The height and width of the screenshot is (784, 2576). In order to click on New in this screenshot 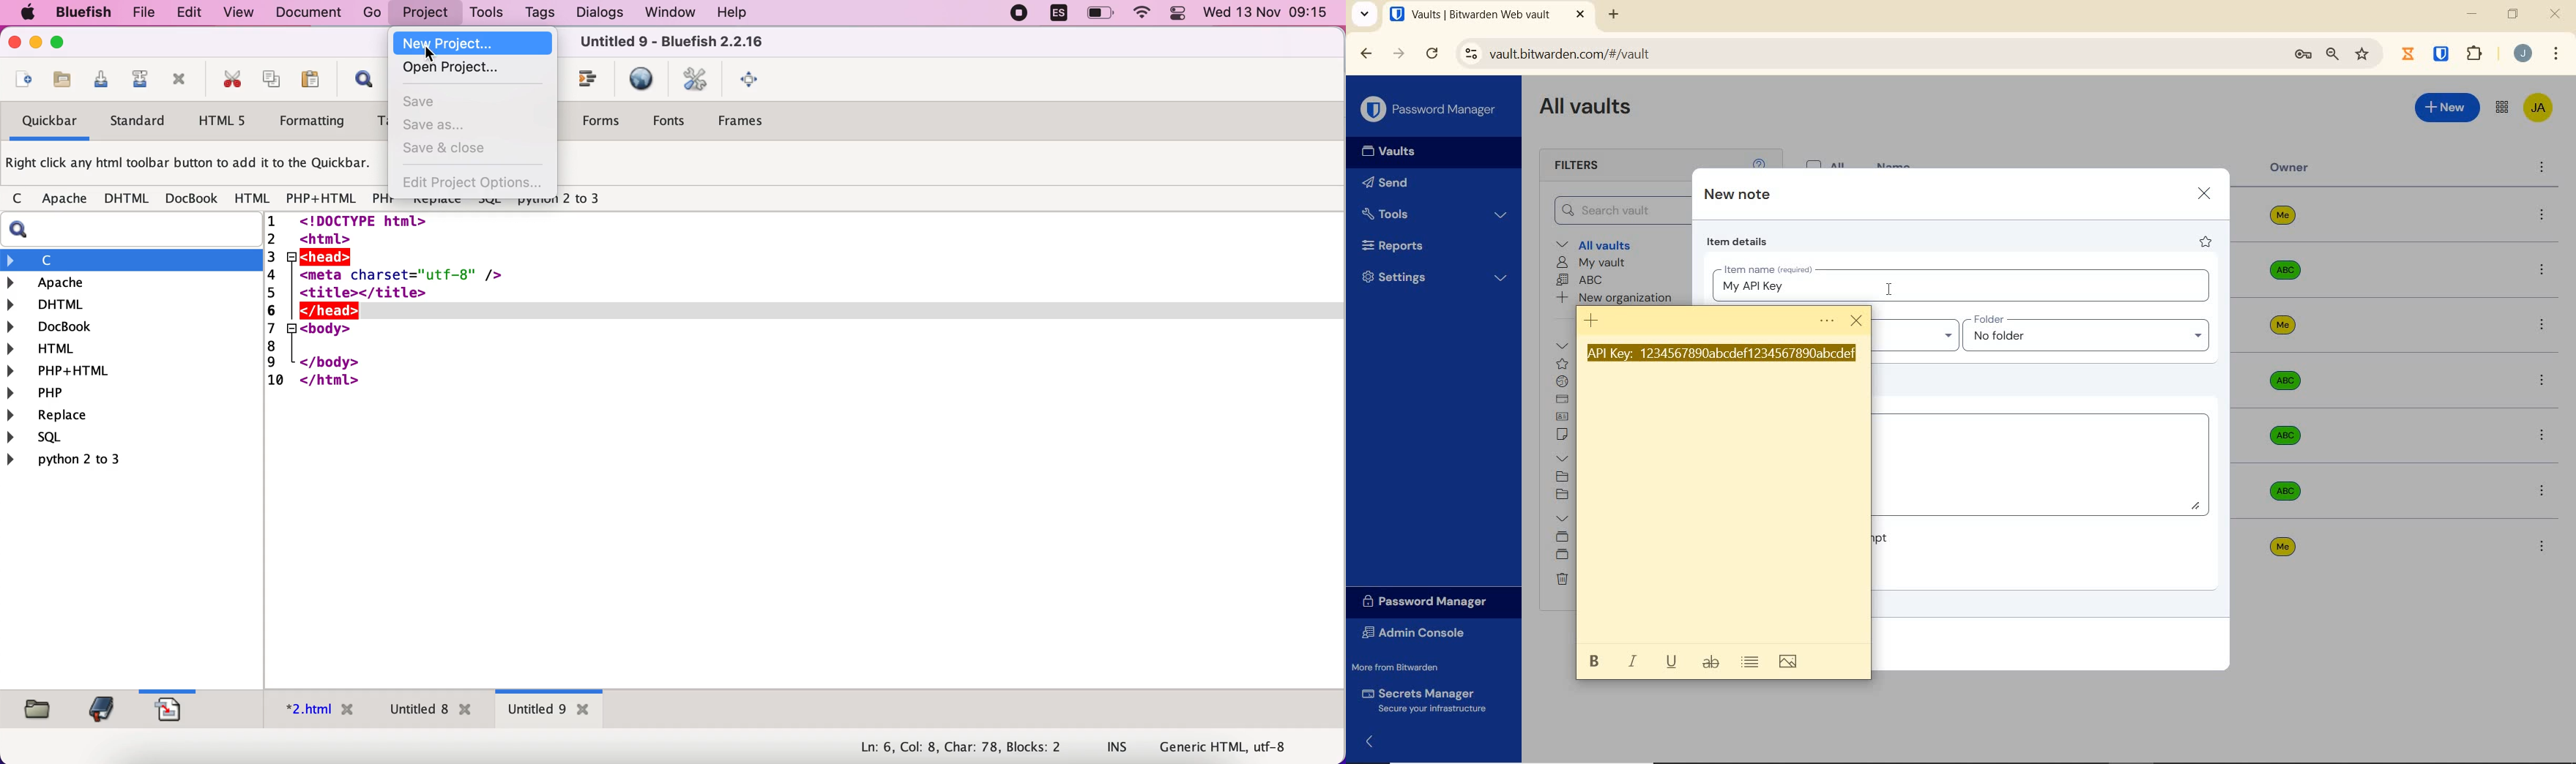, I will do `click(2446, 108)`.